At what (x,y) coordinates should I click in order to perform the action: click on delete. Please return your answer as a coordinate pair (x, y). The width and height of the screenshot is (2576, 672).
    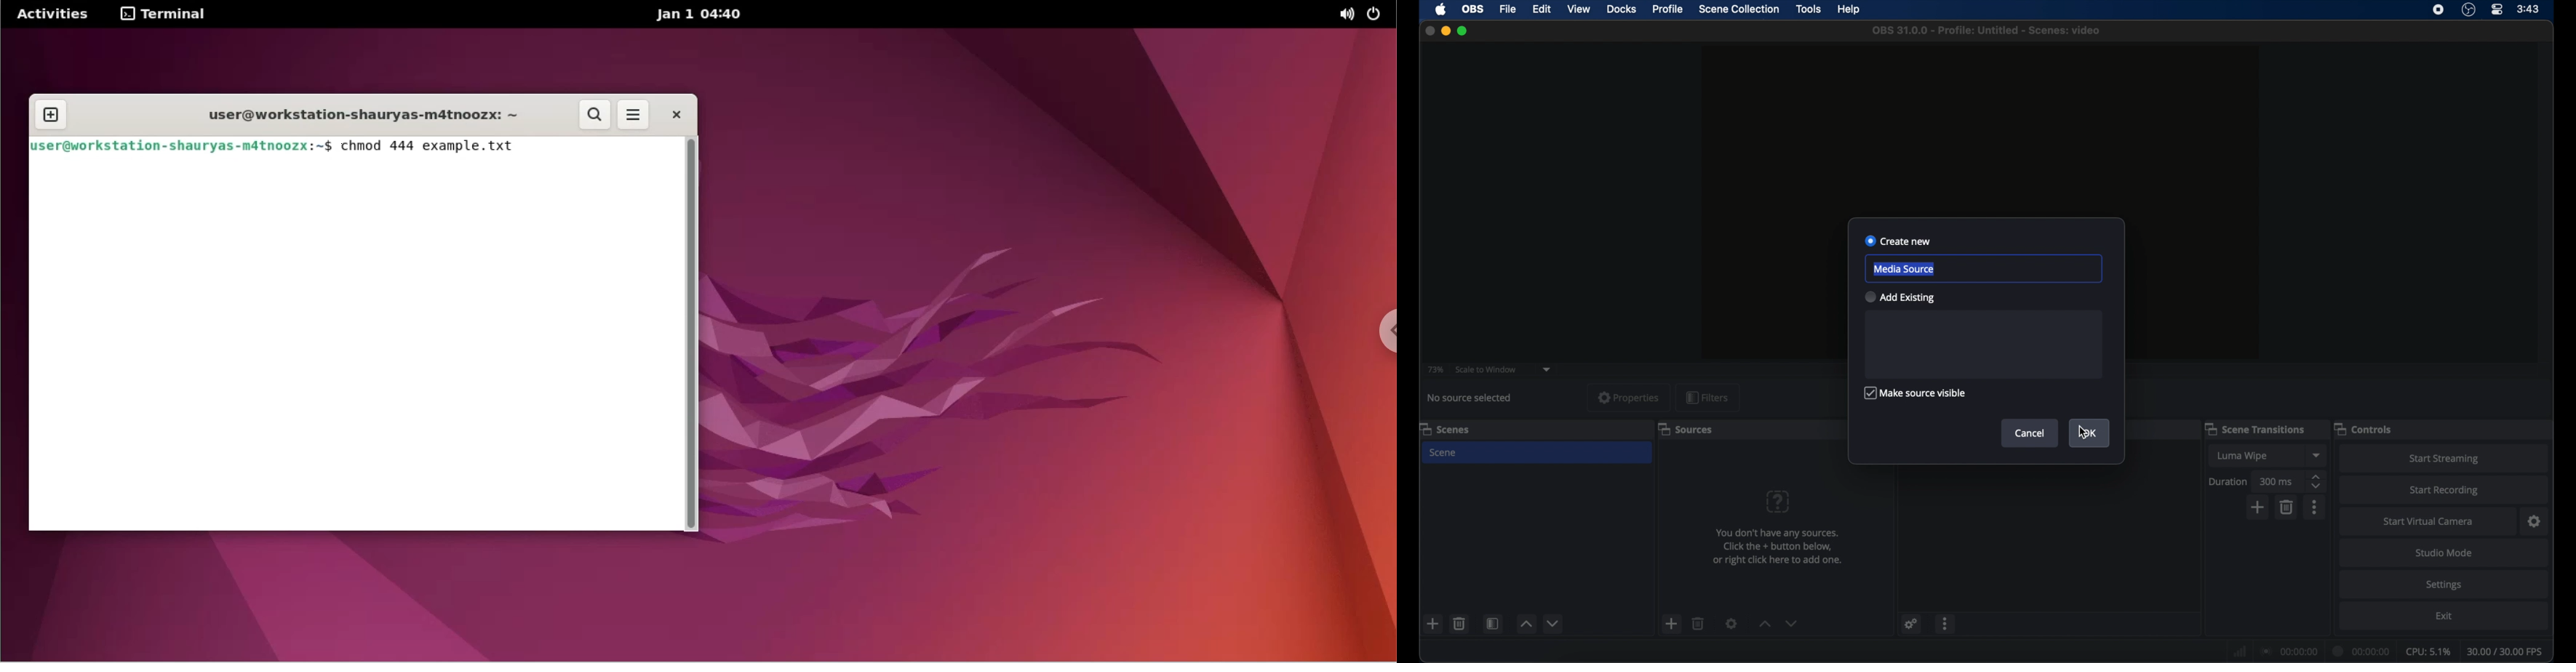
    Looking at the image, I should click on (1459, 624).